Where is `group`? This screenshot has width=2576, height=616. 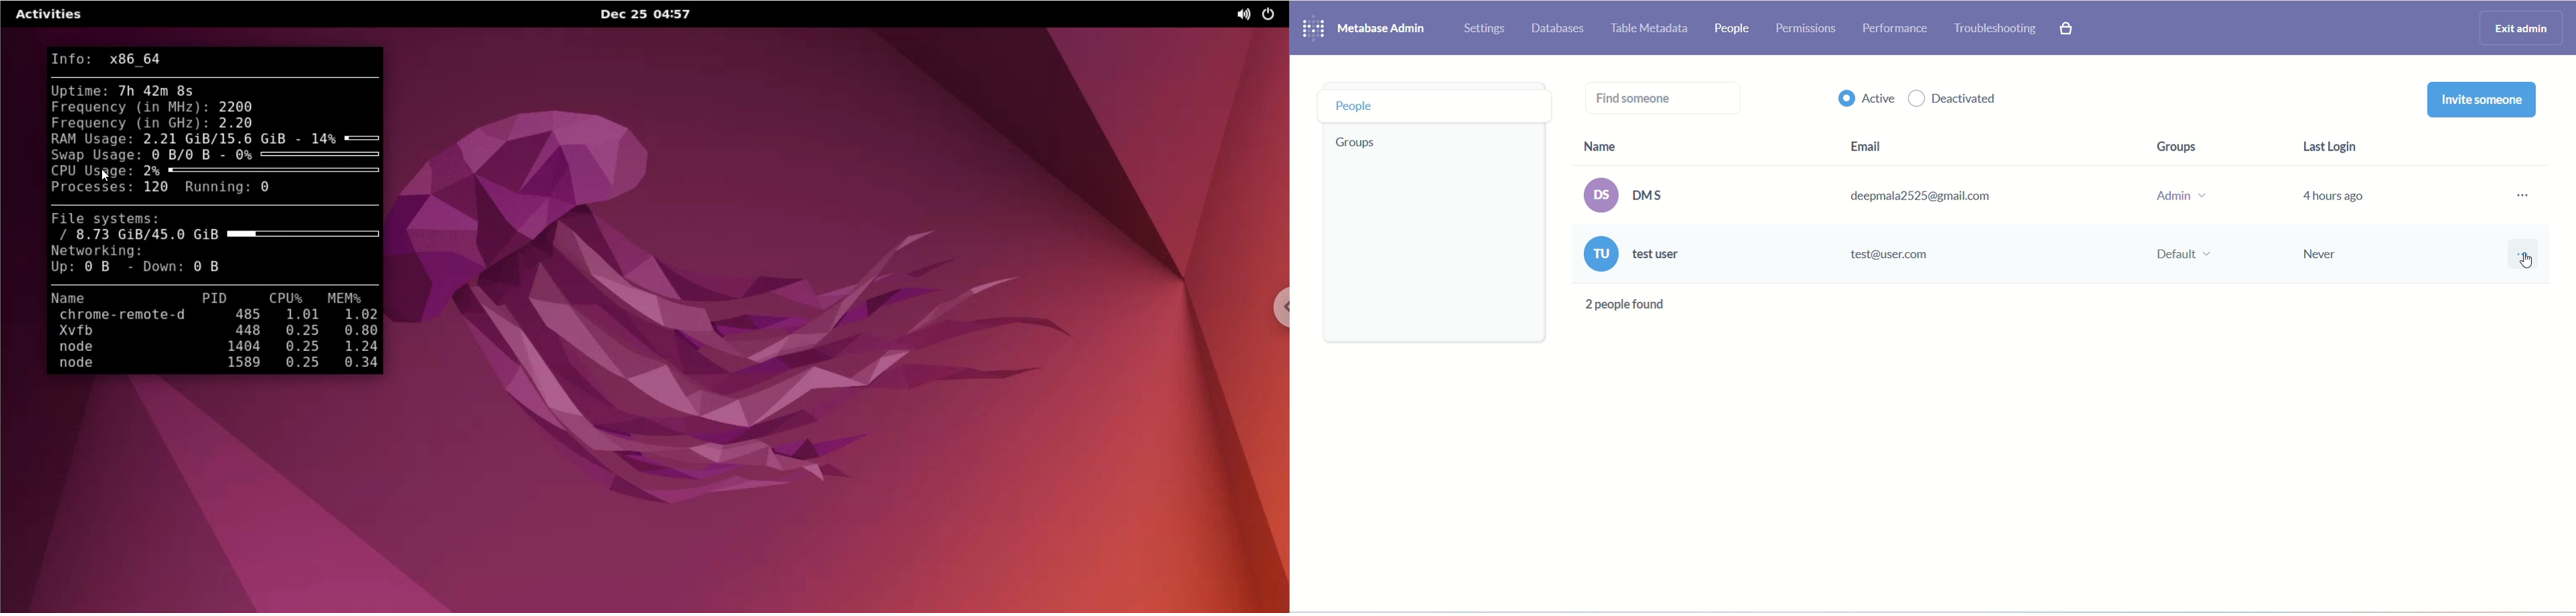 group is located at coordinates (1353, 146).